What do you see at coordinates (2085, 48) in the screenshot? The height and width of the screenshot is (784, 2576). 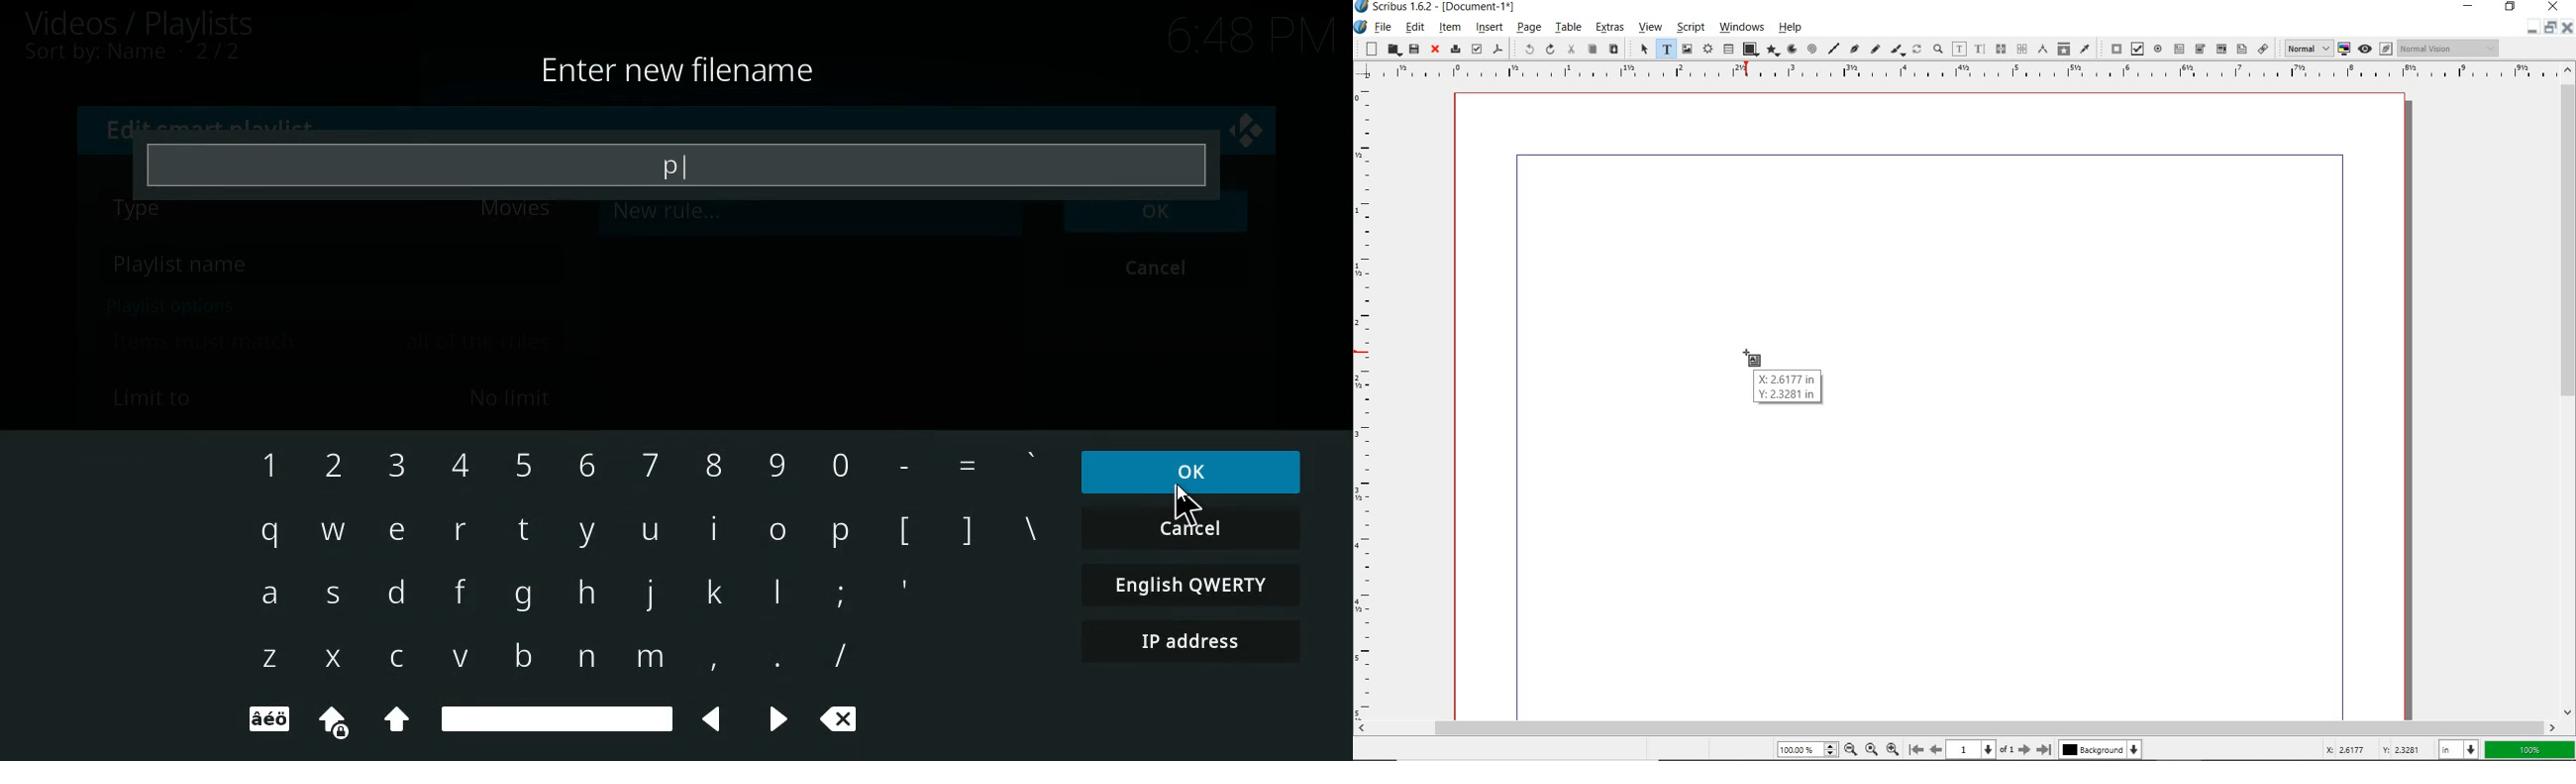 I see `eye dropper` at bounding box center [2085, 48].